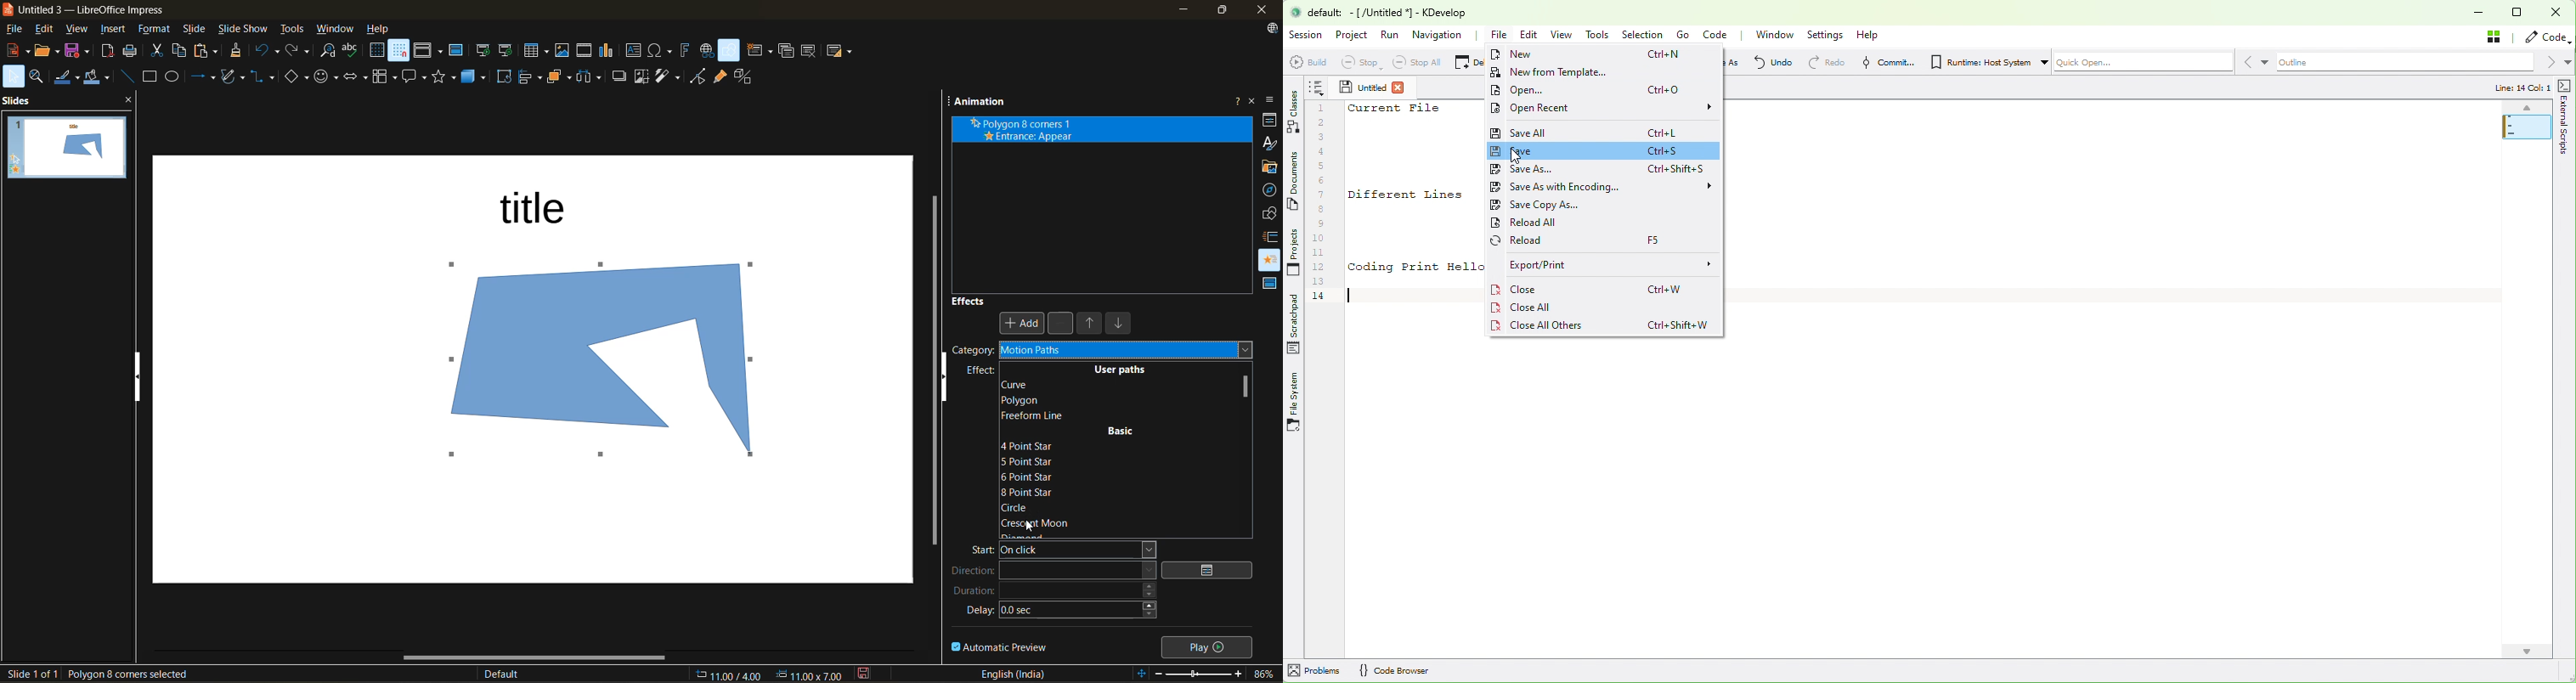  What do you see at coordinates (505, 78) in the screenshot?
I see `rotate` at bounding box center [505, 78].